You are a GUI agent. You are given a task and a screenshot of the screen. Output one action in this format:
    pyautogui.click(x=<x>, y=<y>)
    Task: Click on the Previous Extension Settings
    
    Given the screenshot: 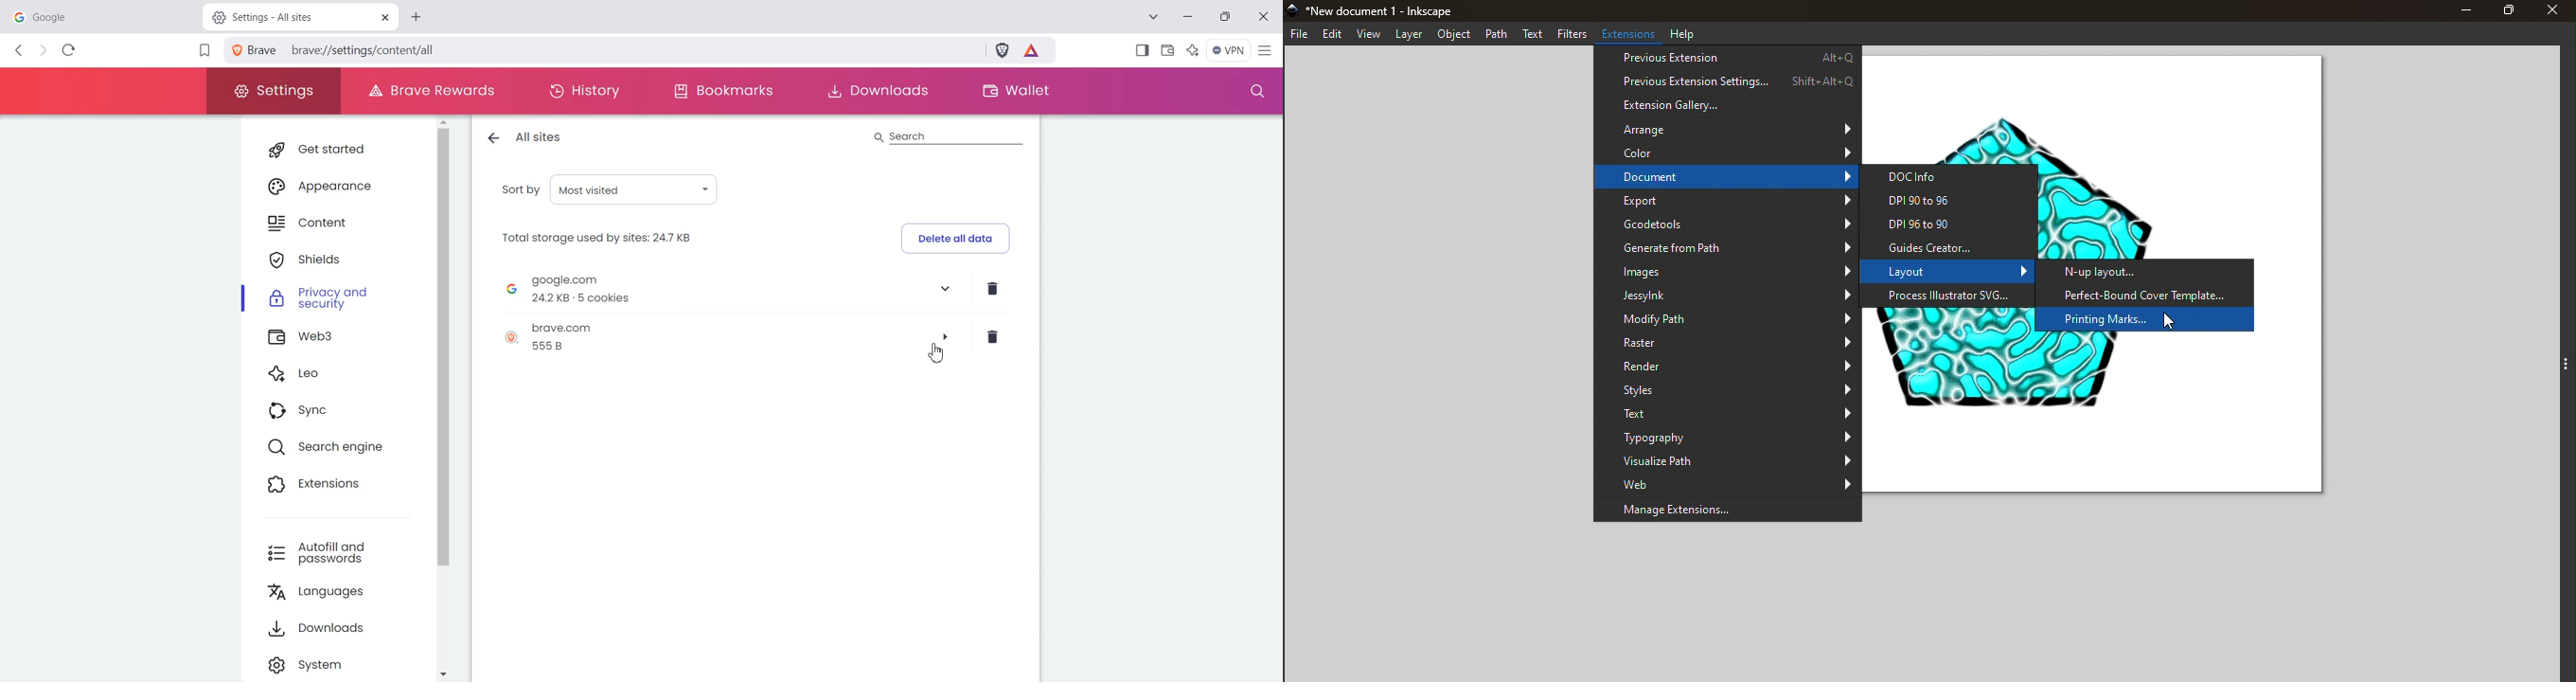 What is the action you would take?
    pyautogui.click(x=1727, y=81)
    